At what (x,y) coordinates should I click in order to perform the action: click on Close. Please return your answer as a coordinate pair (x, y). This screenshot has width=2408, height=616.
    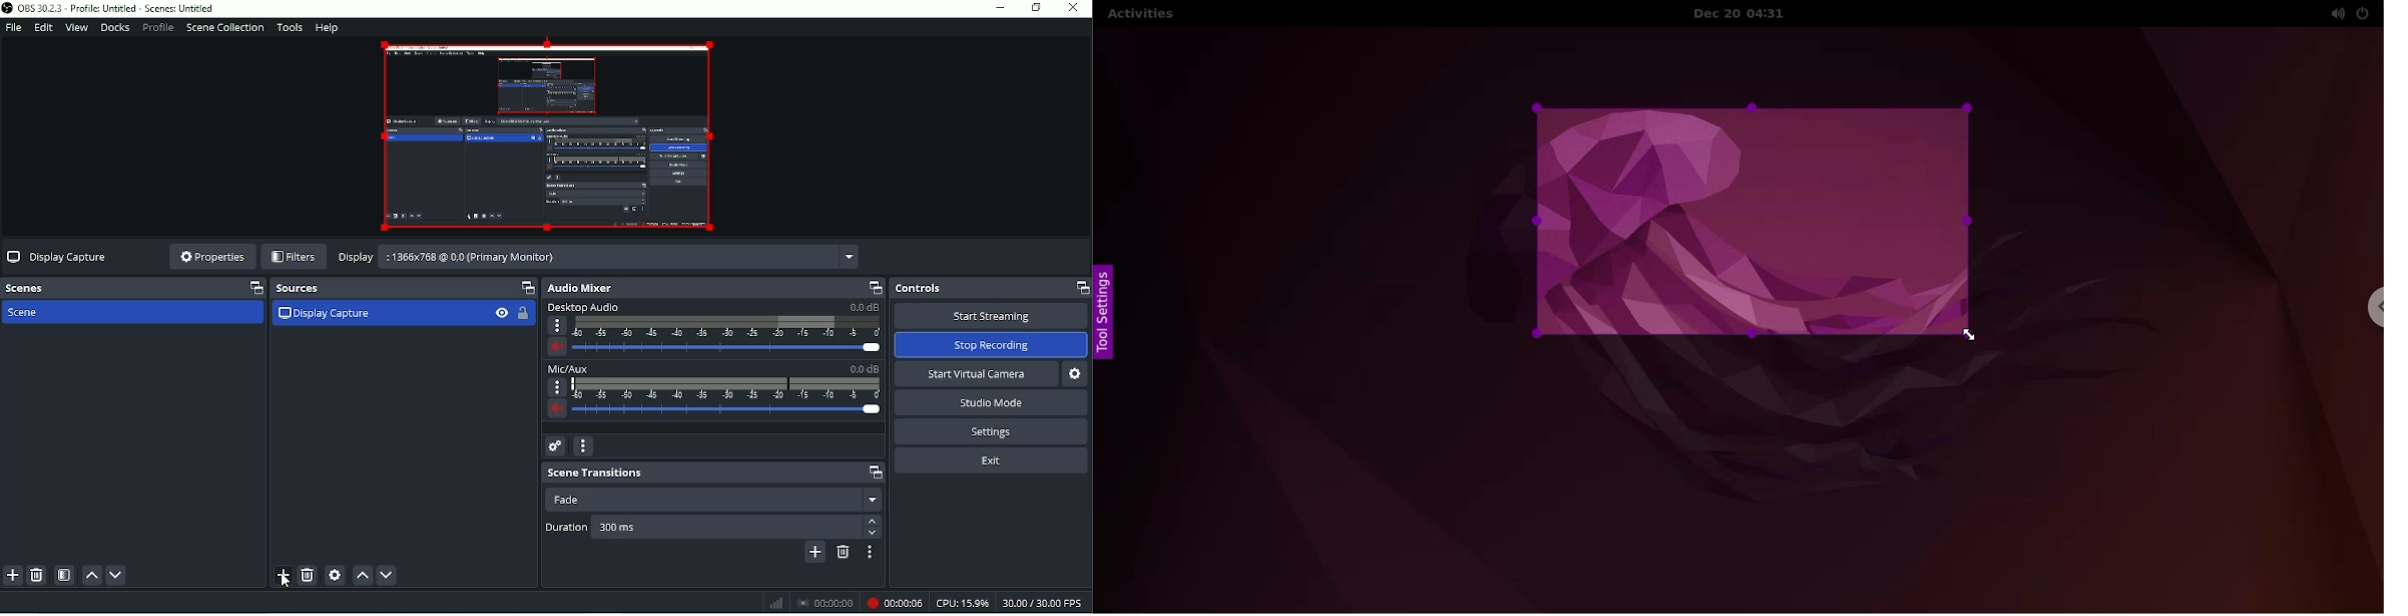
    Looking at the image, I should click on (1075, 9).